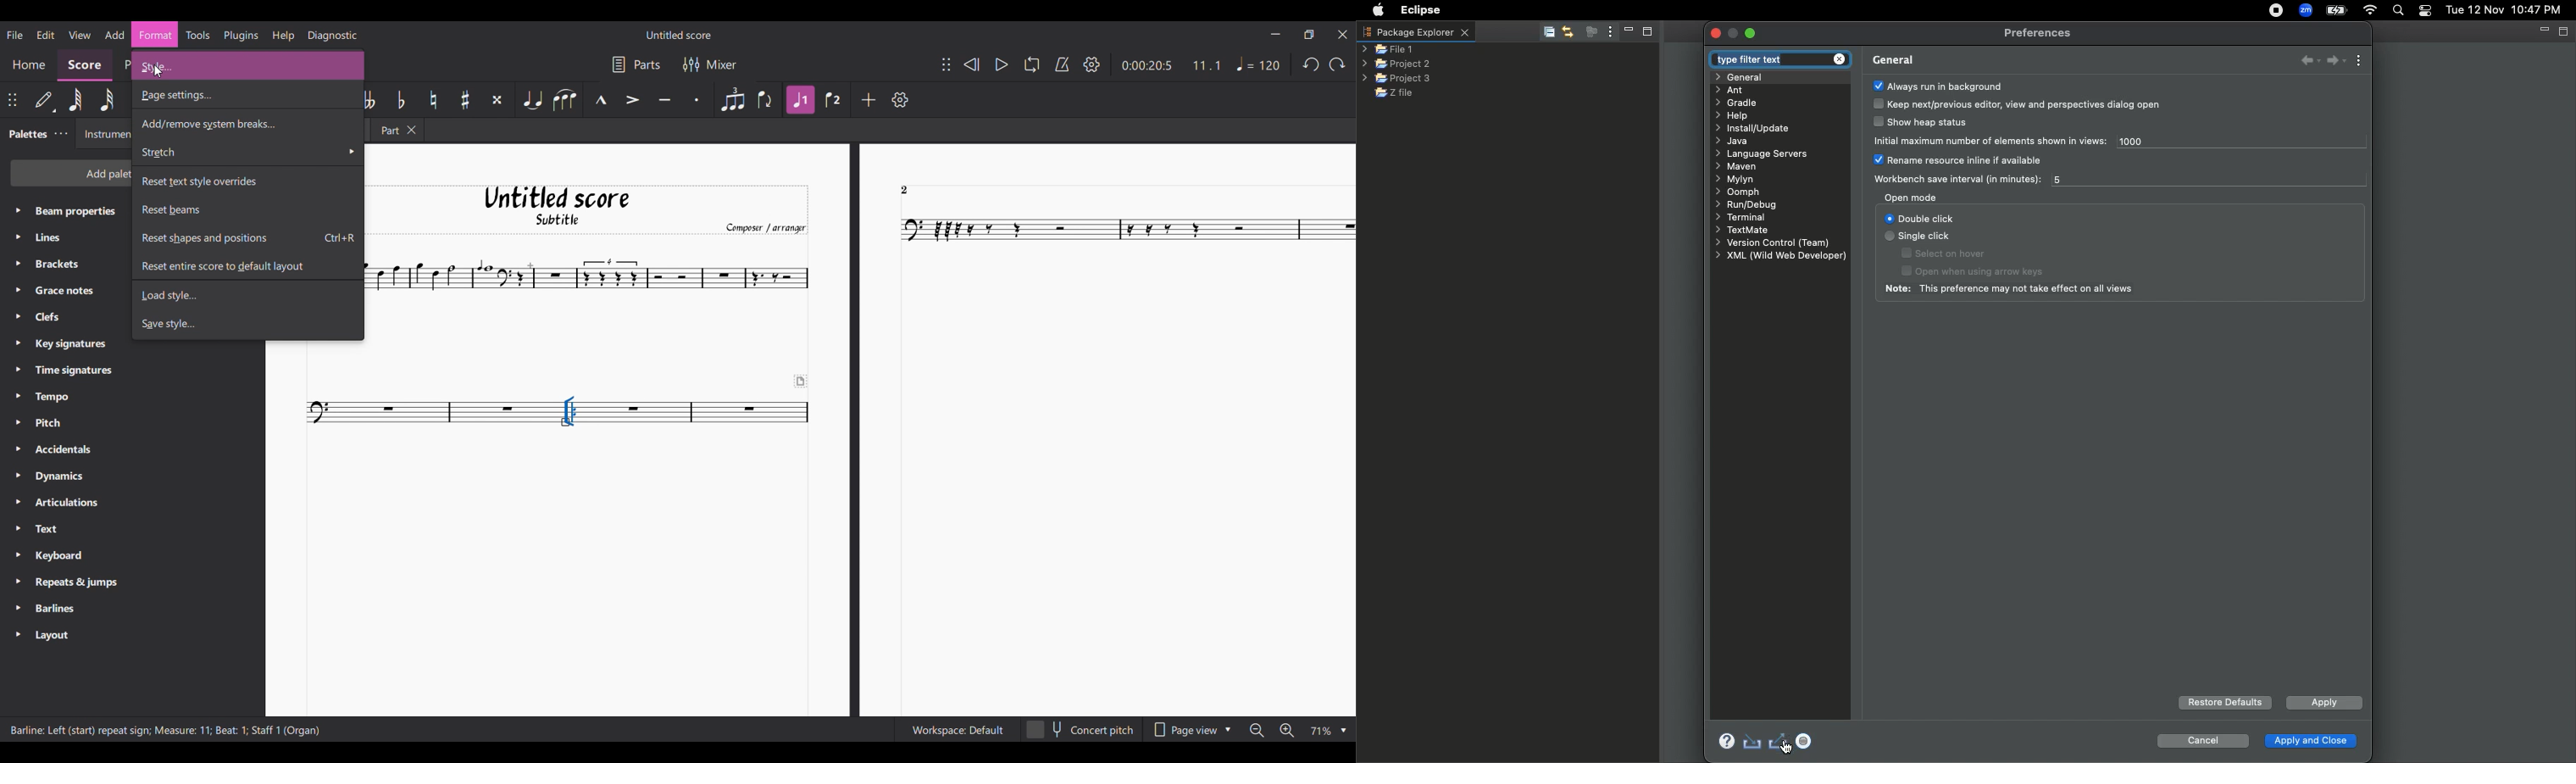 Image resolution: width=2576 pixels, height=784 pixels. What do you see at coordinates (1311, 64) in the screenshot?
I see `Undo` at bounding box center [1311, 64].